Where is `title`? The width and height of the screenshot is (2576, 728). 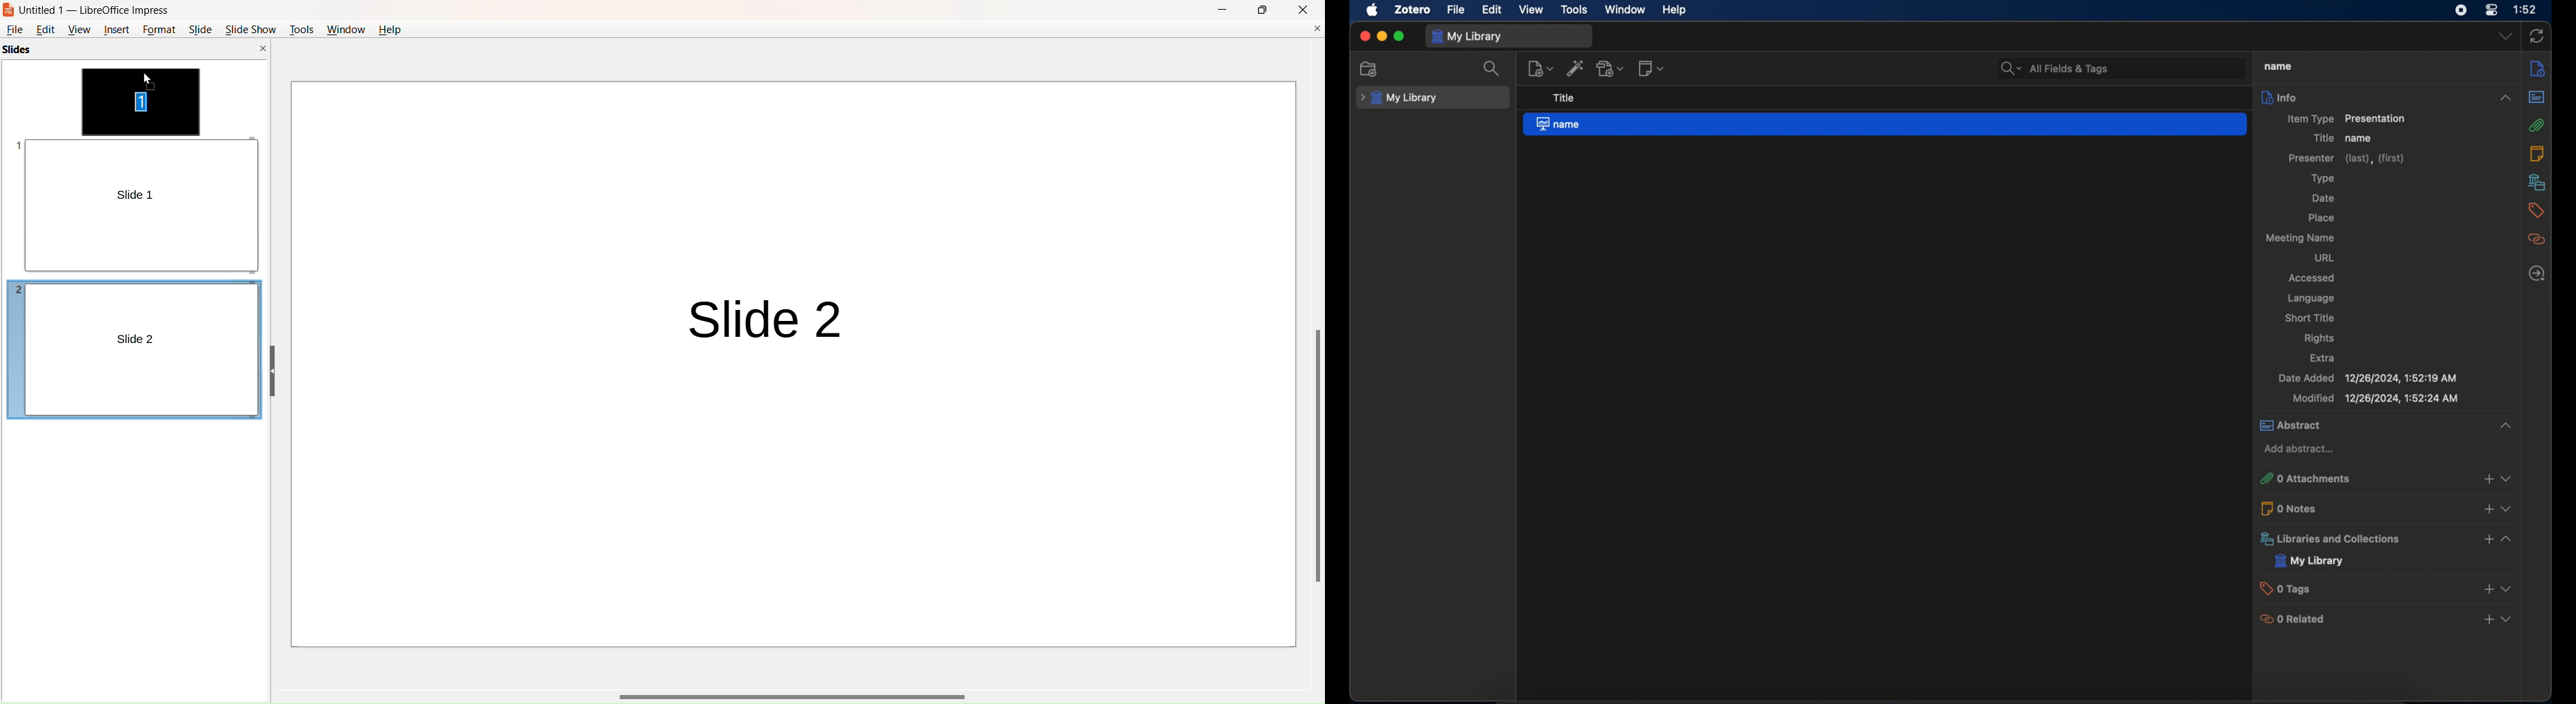 title is located at coordinates (2278, 66).